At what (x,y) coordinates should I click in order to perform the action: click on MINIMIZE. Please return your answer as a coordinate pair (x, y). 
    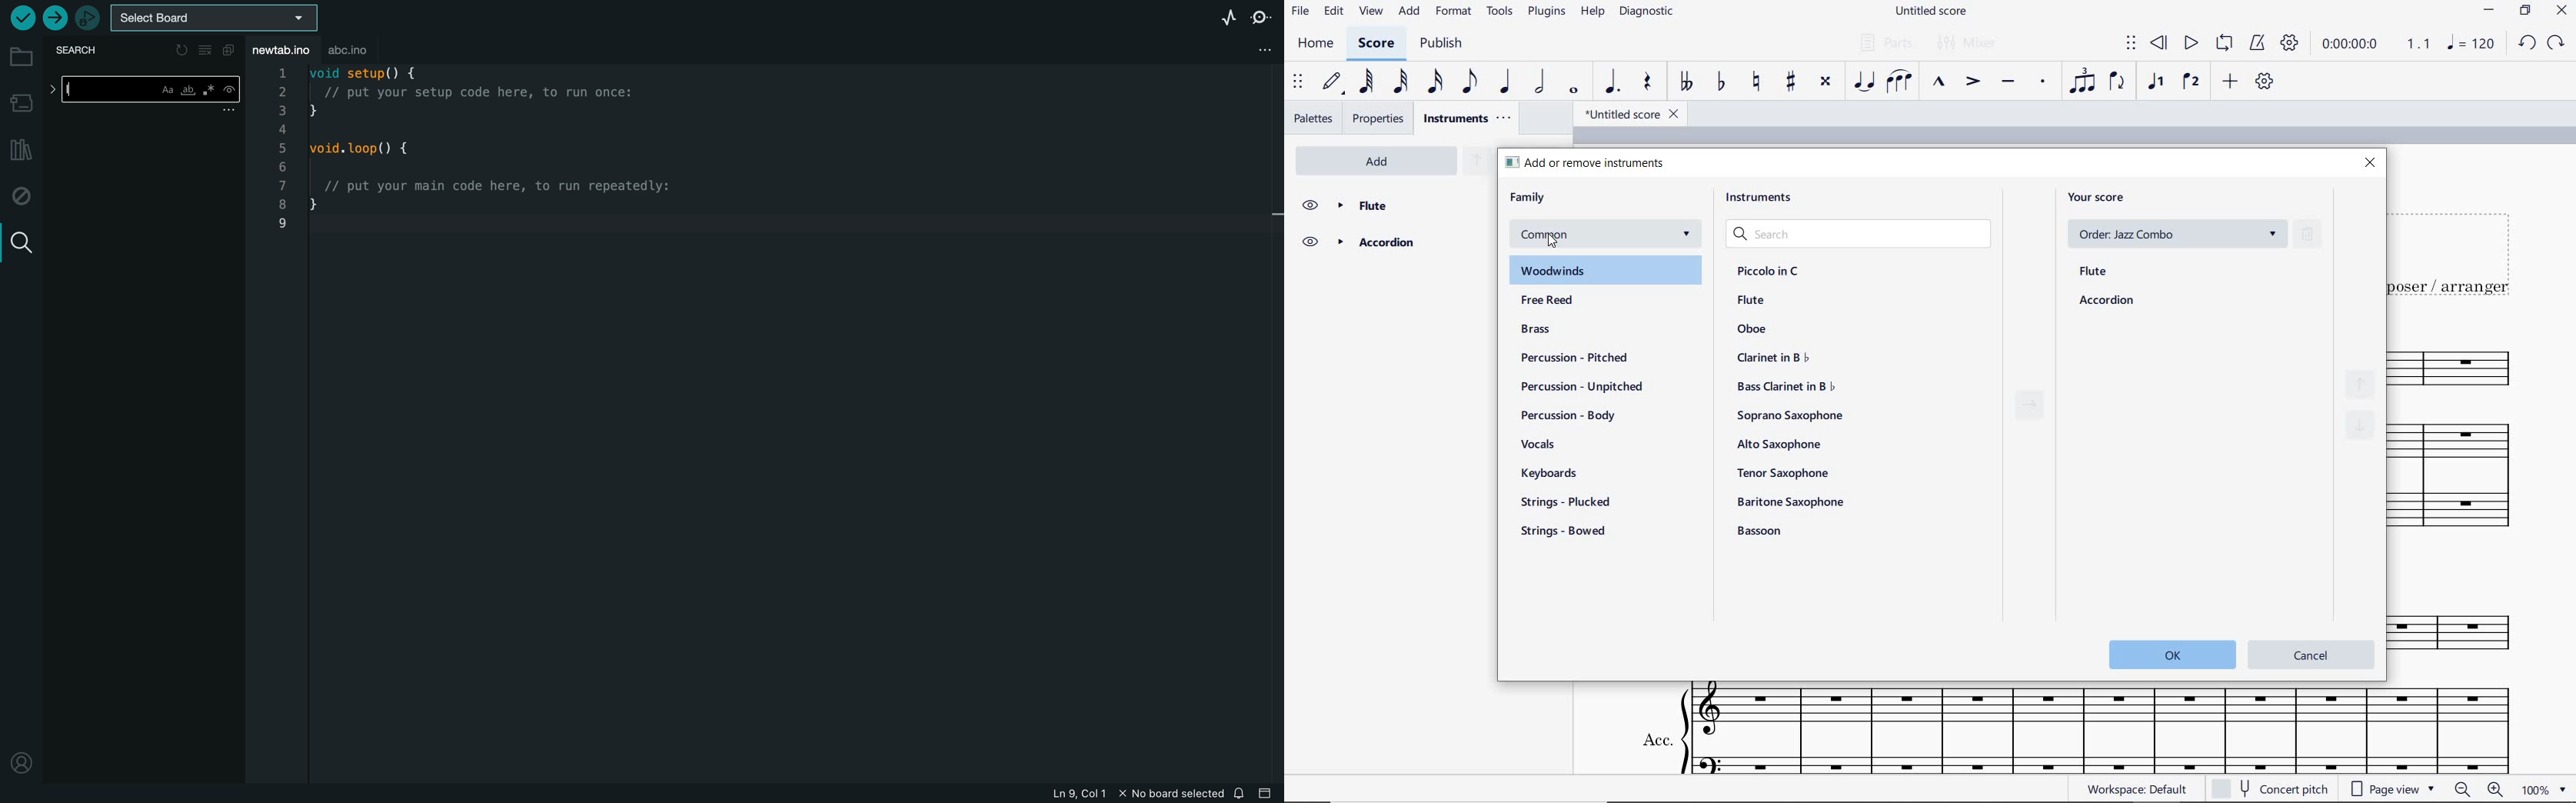
    Looking at the image, I should click on (2491, 10).